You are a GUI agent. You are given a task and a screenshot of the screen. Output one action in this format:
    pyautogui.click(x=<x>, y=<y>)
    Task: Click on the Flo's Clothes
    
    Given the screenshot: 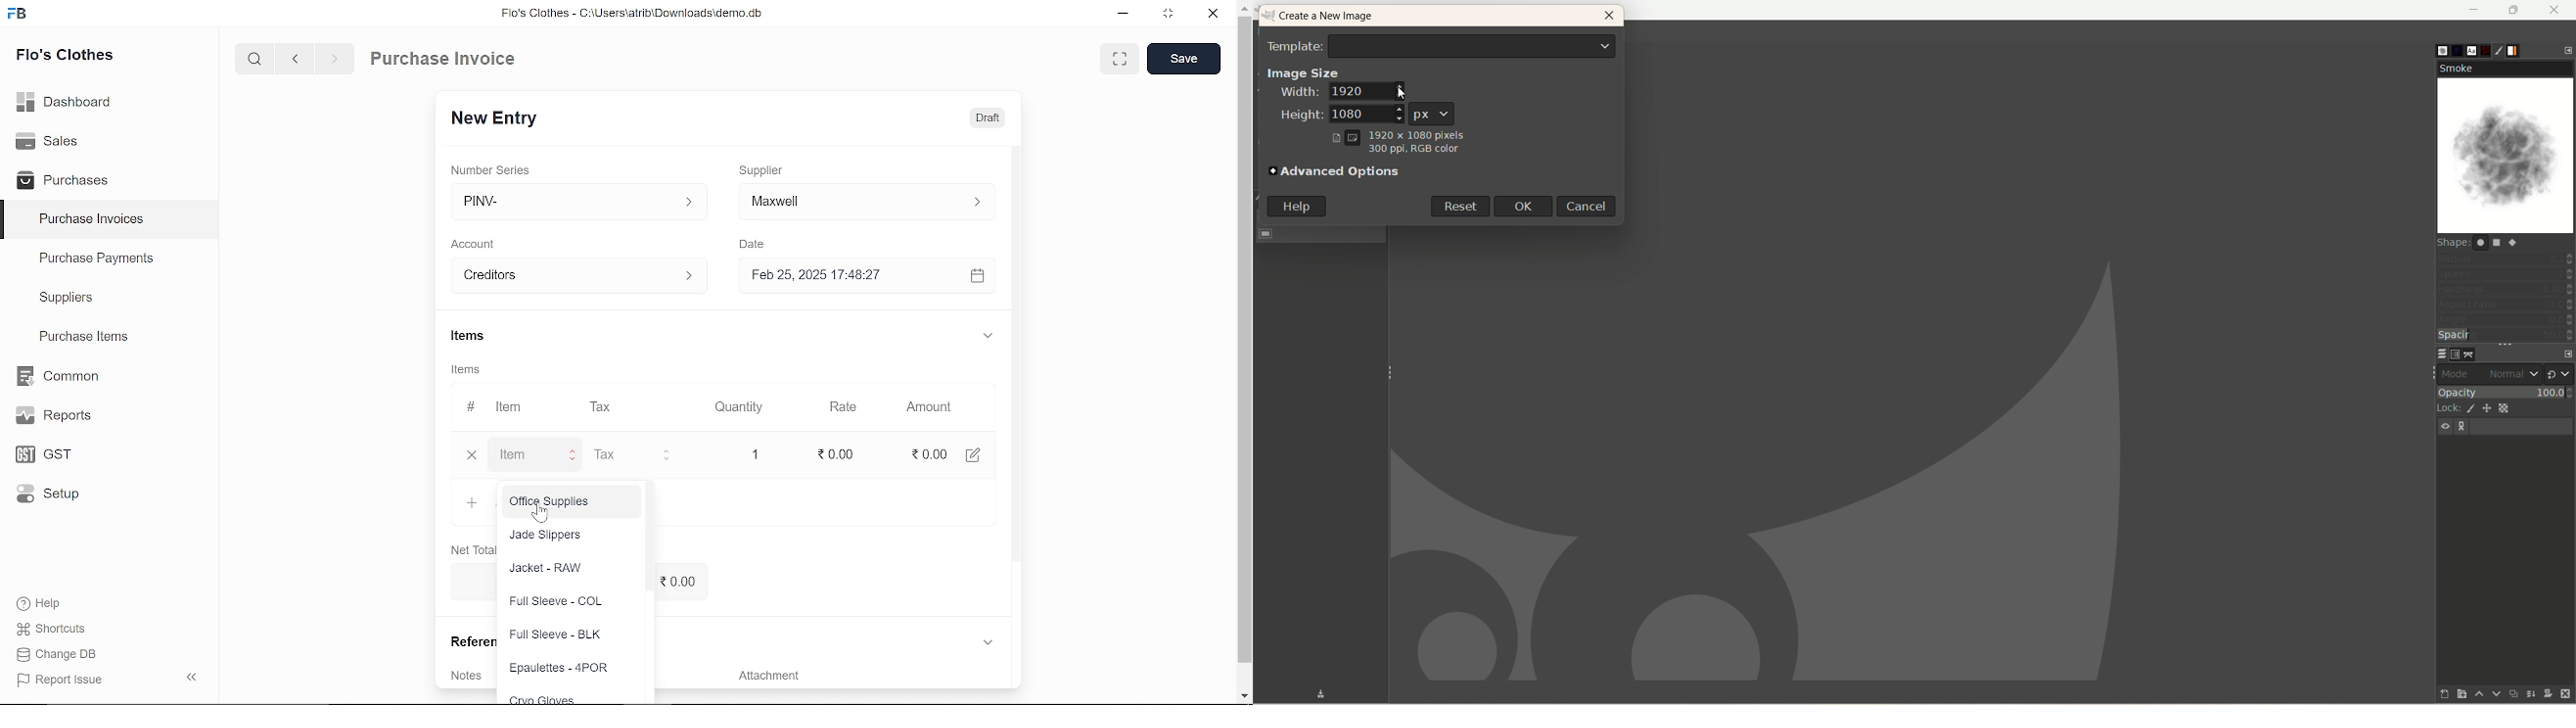 What is the action you would take?
    pyautogui.click(x=65, y=56)
    